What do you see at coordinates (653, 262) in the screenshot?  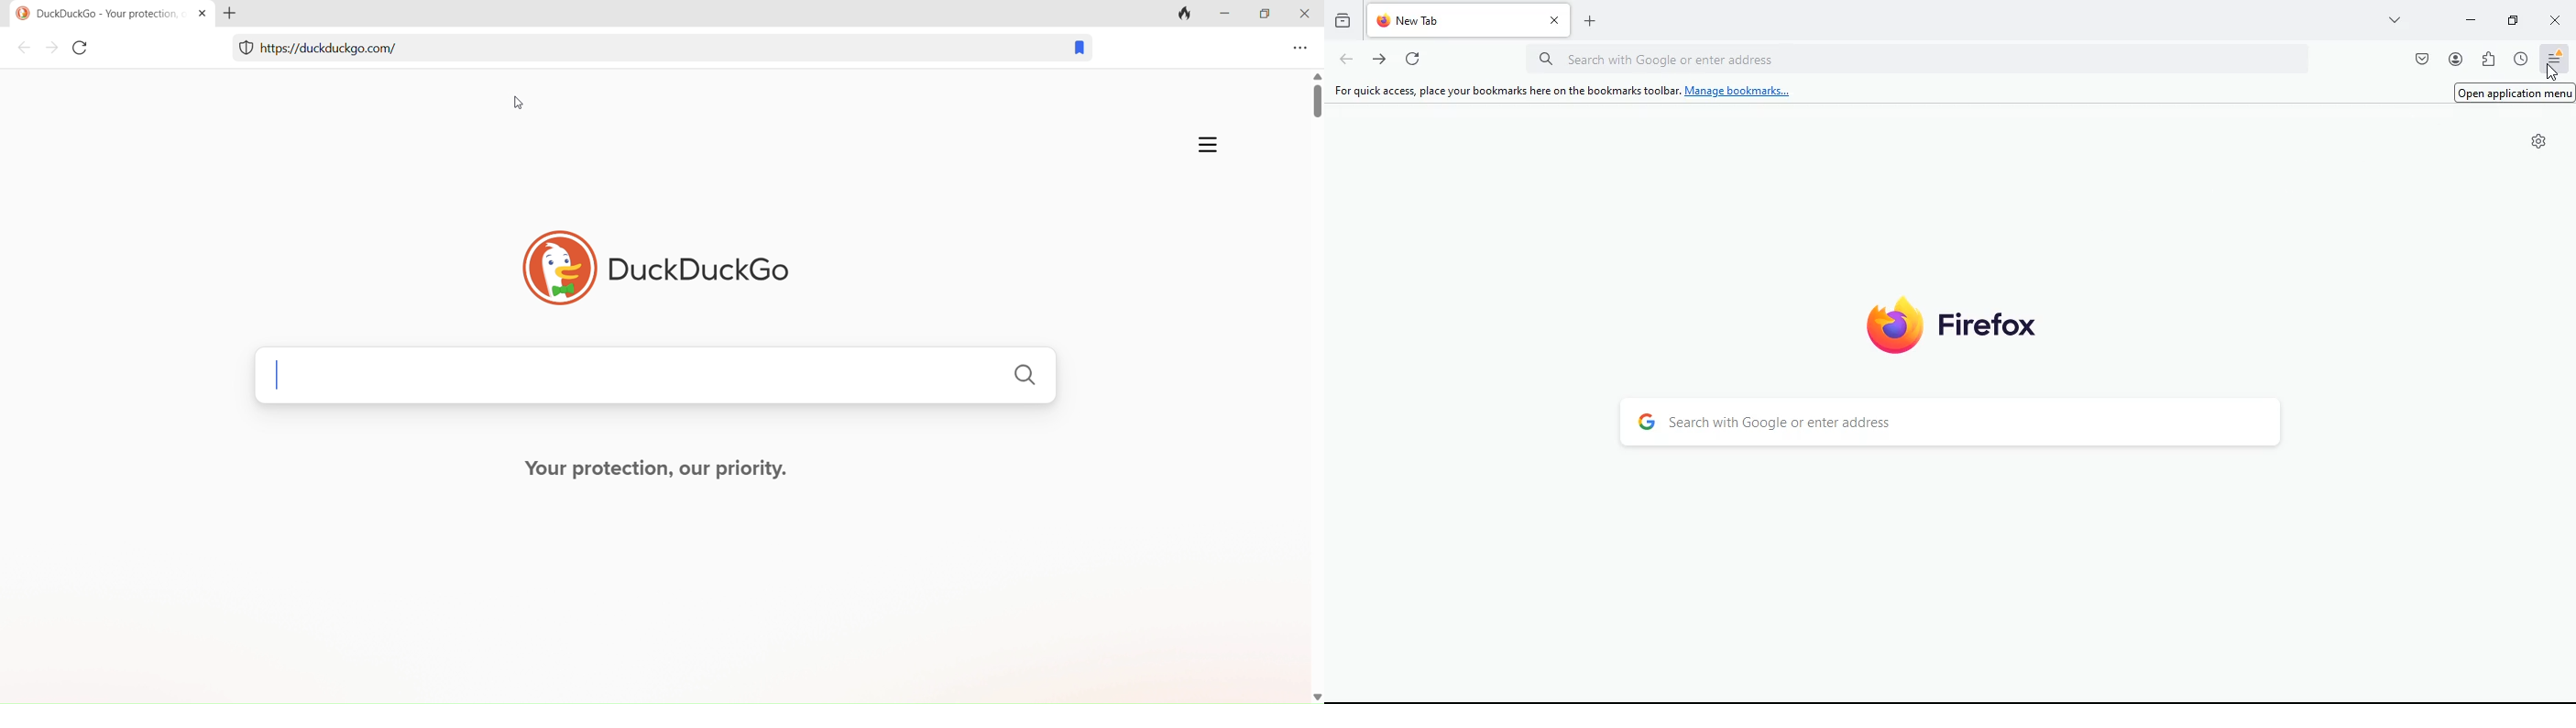 I see `DuckDuckGo` at bounding box center [653, 262].